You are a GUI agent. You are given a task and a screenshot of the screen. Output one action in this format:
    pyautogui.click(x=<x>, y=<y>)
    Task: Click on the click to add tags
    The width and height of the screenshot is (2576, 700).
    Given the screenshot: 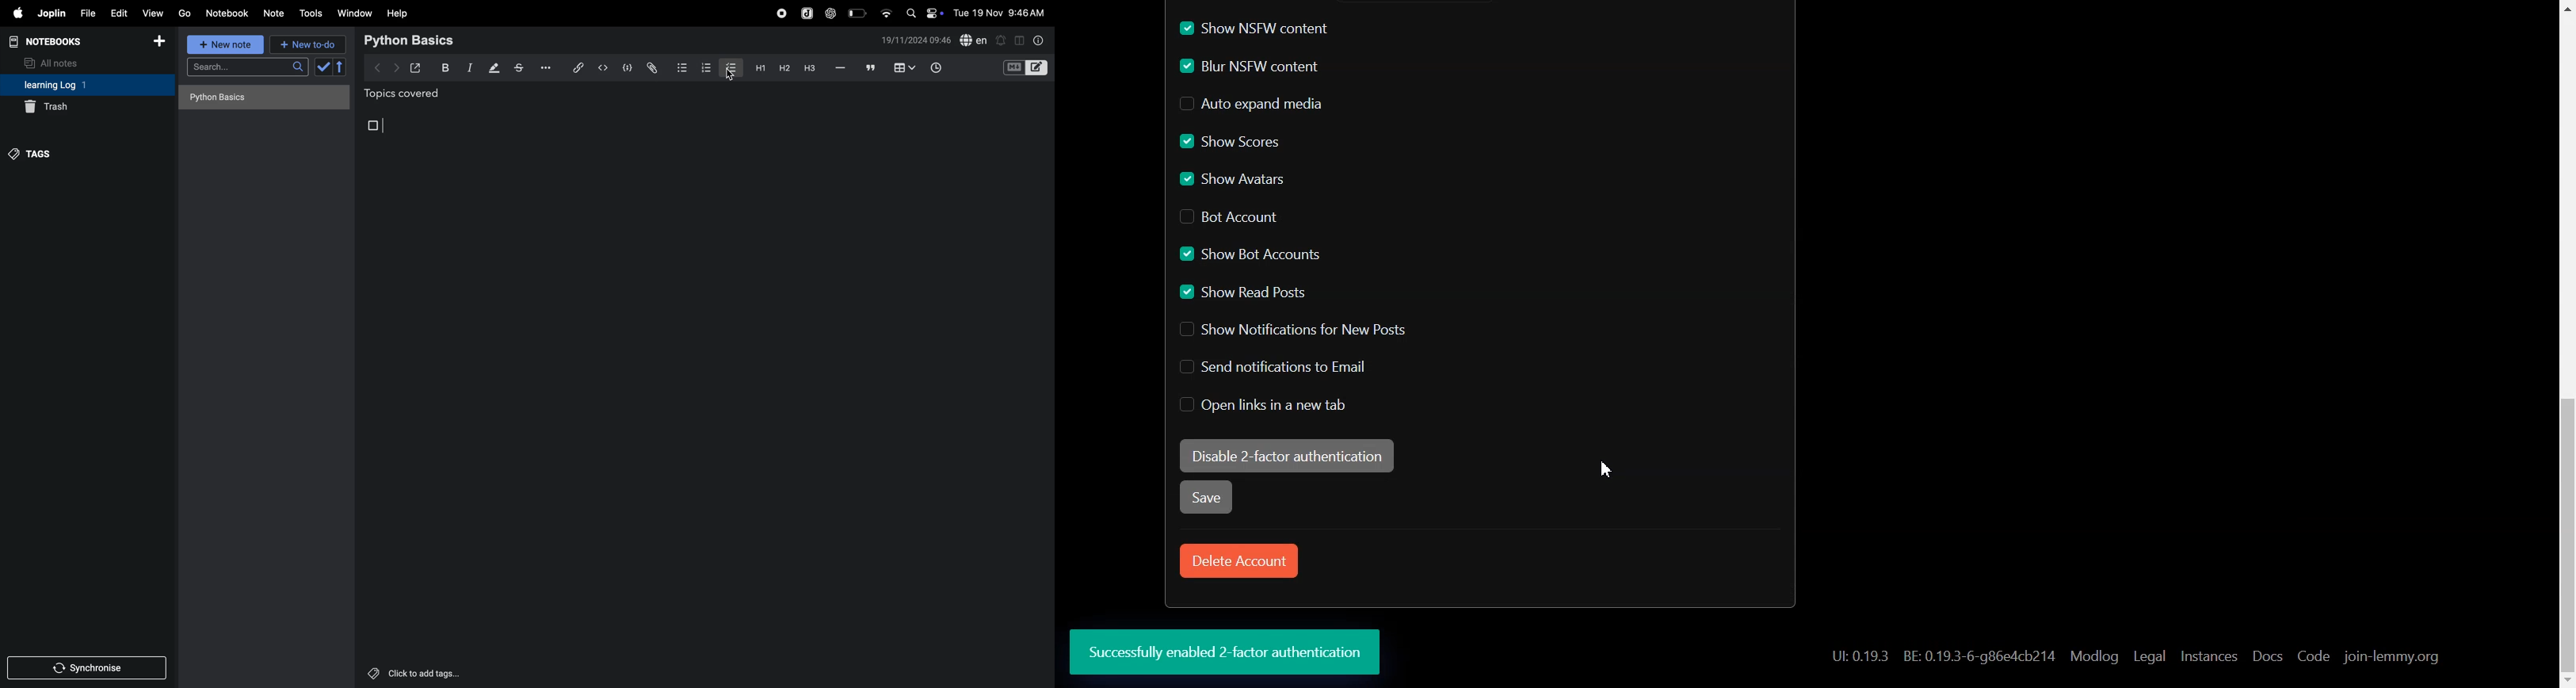 What is the action you would take?
    pyautogui.click(x=412, y=673)
    